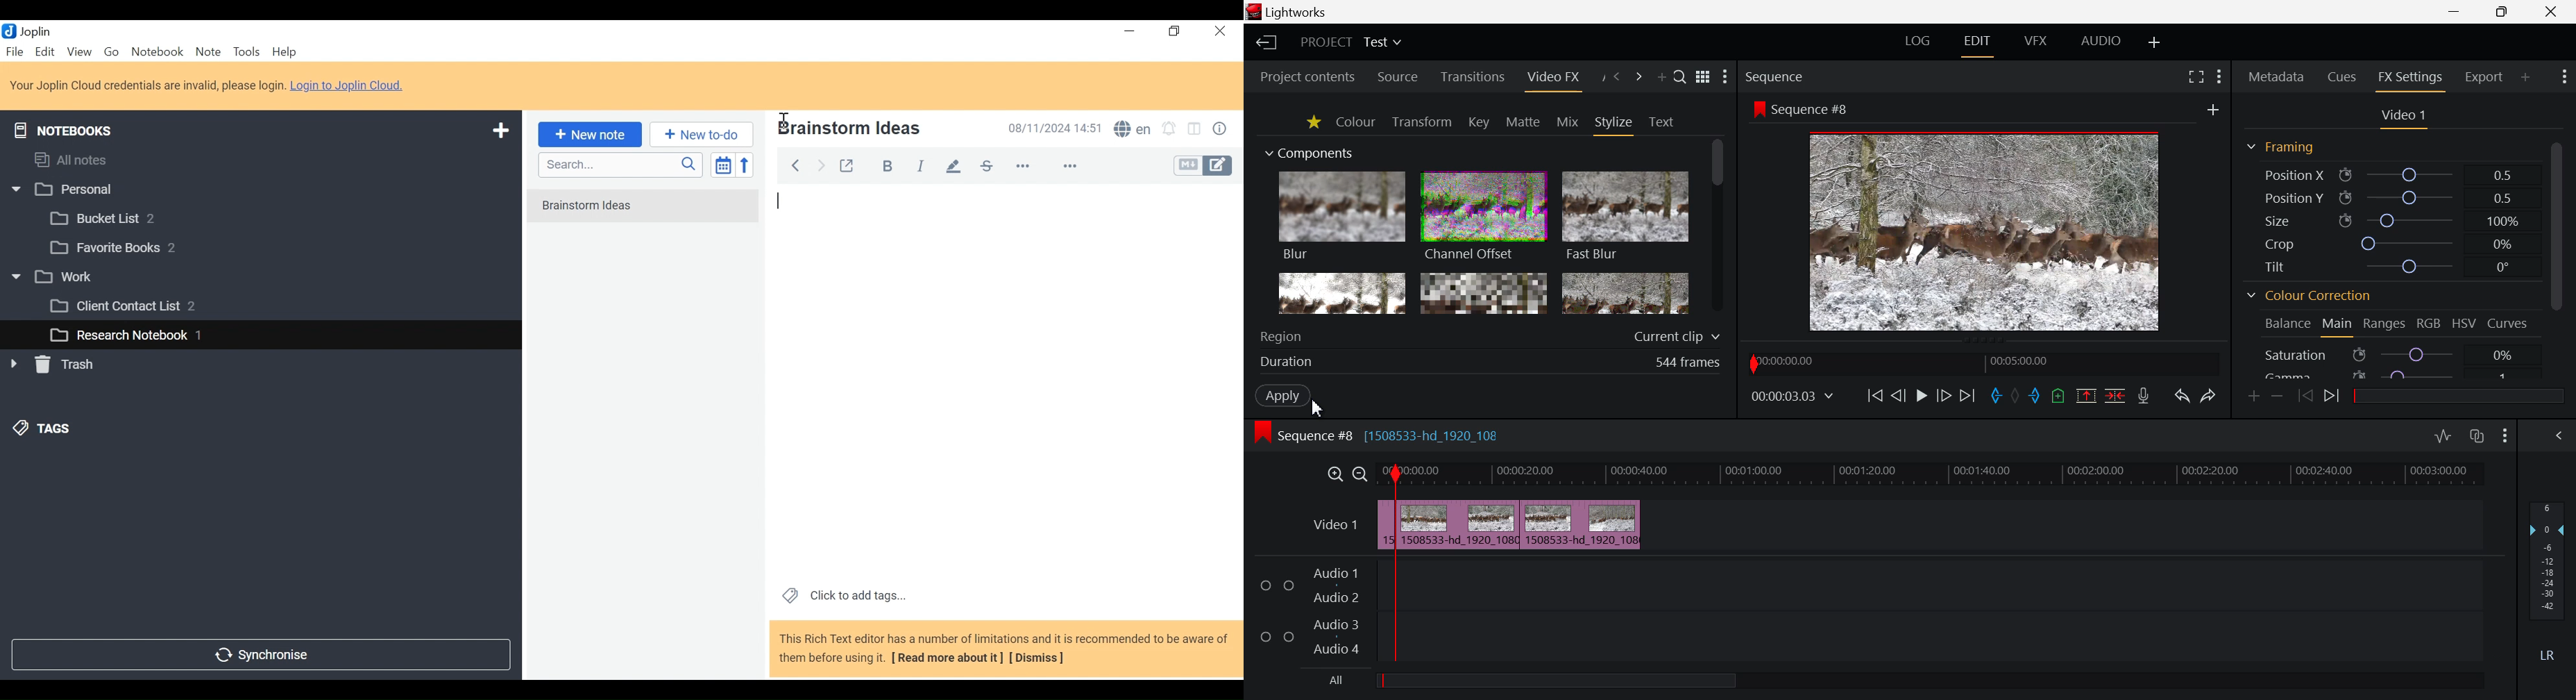 The image size is (2576, 700). I want to click on Full Screen, so click(2193, 79).